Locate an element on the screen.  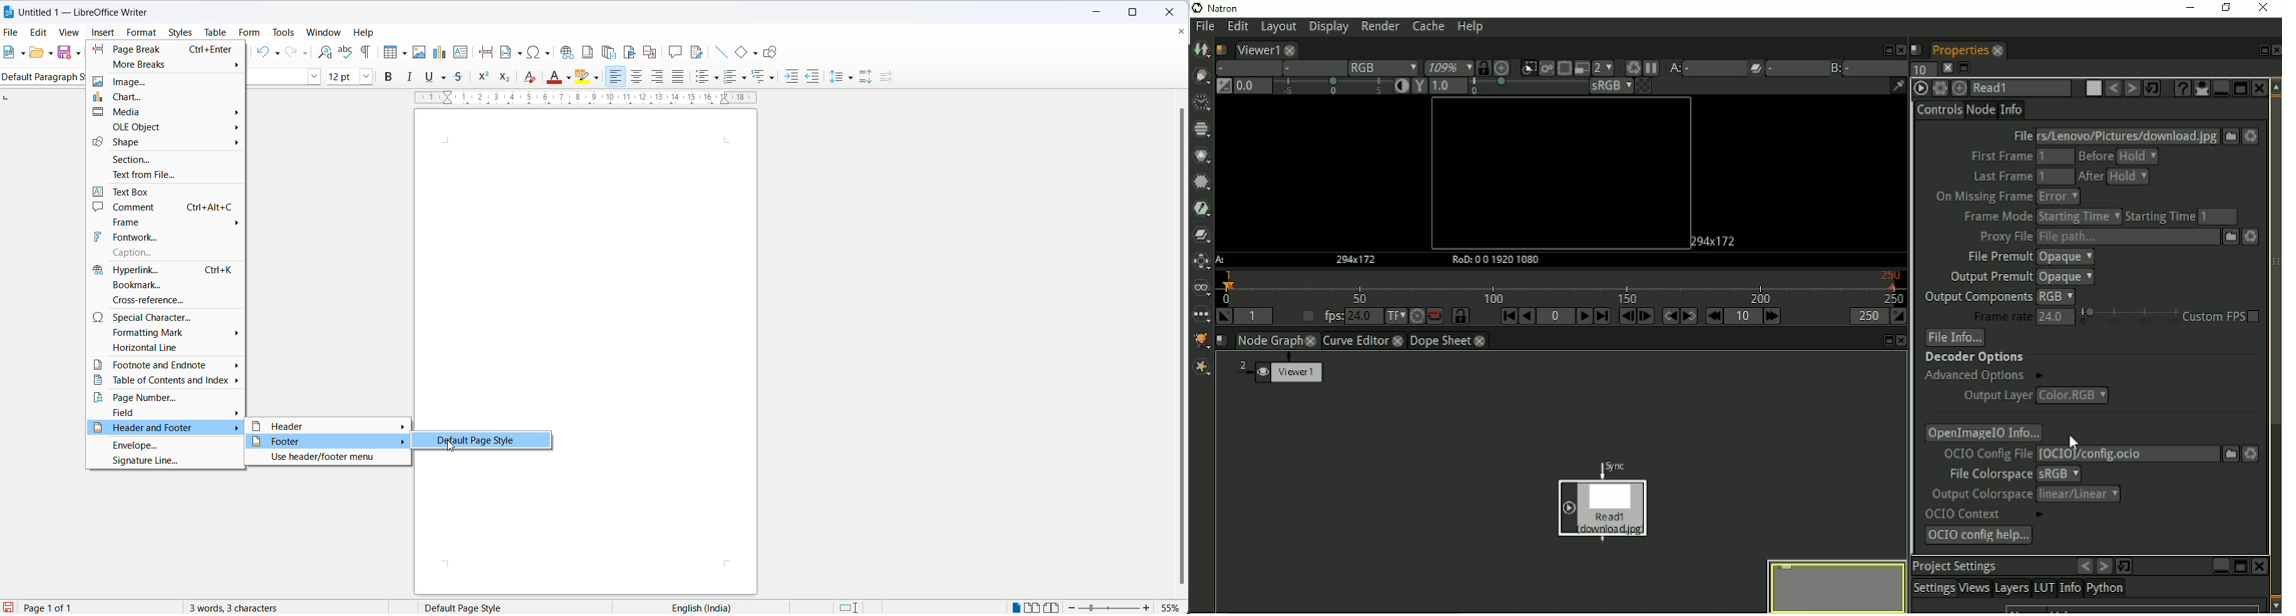
shape is located at coordinates (165, 144).